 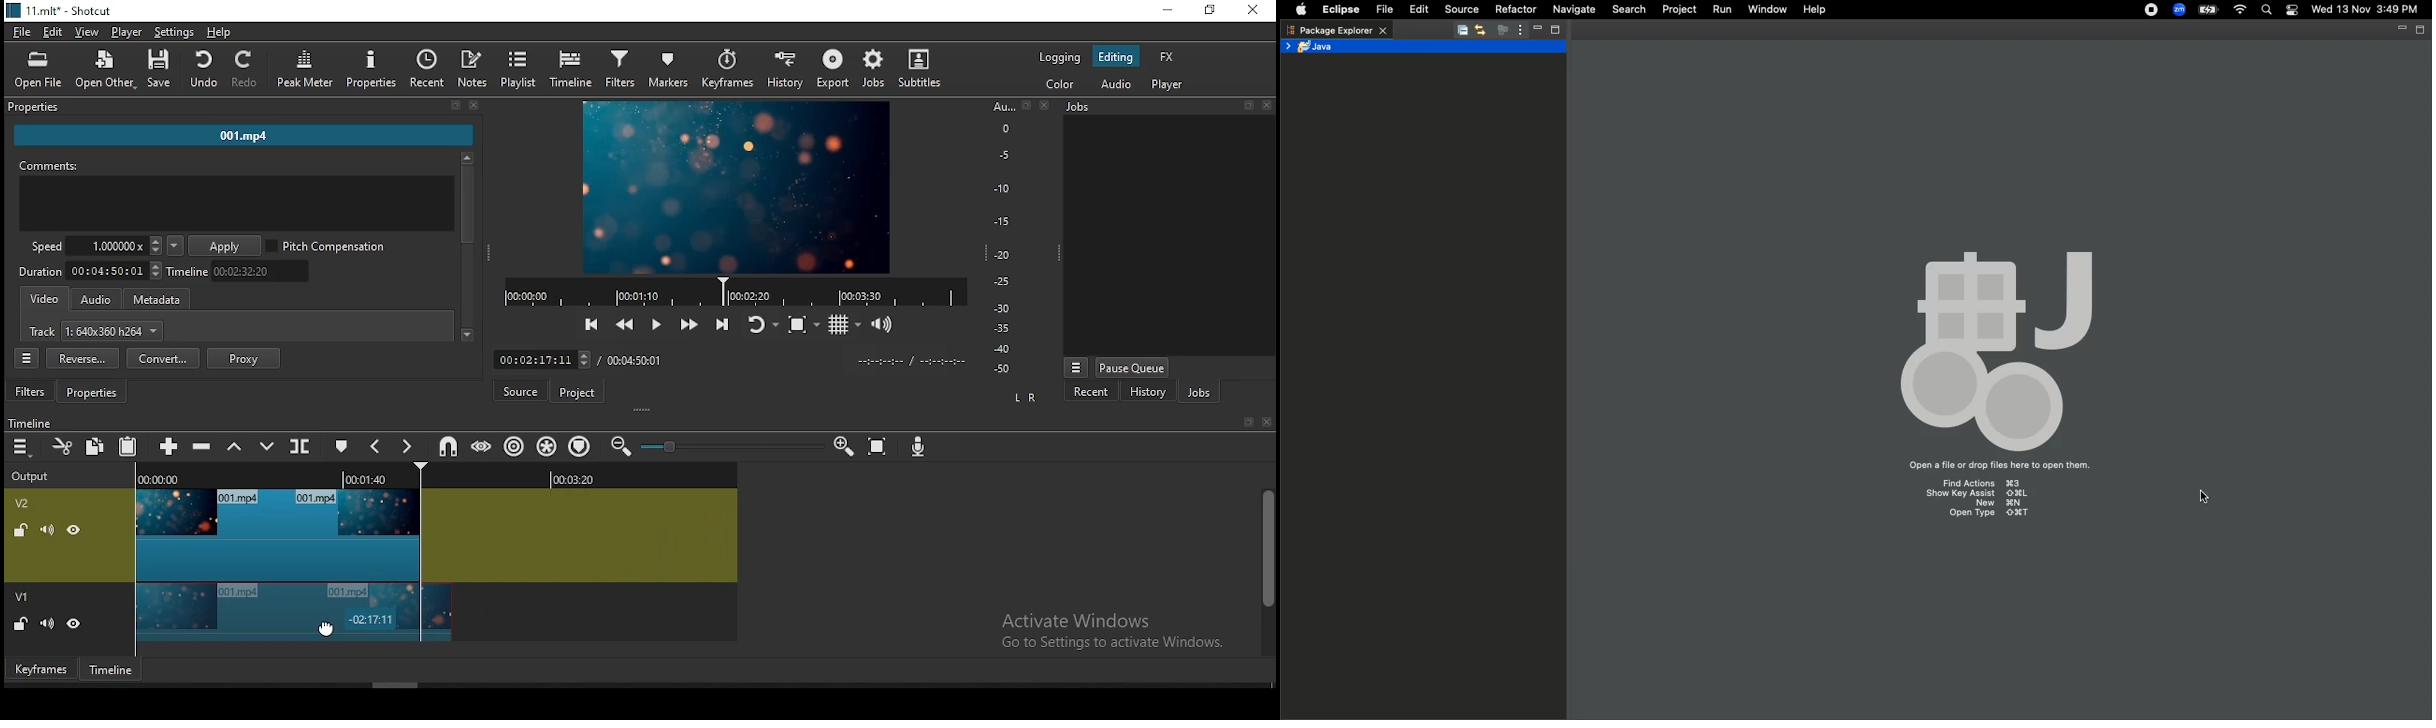 I want to click on SCROLLBAR, so click(x=467, y=249).